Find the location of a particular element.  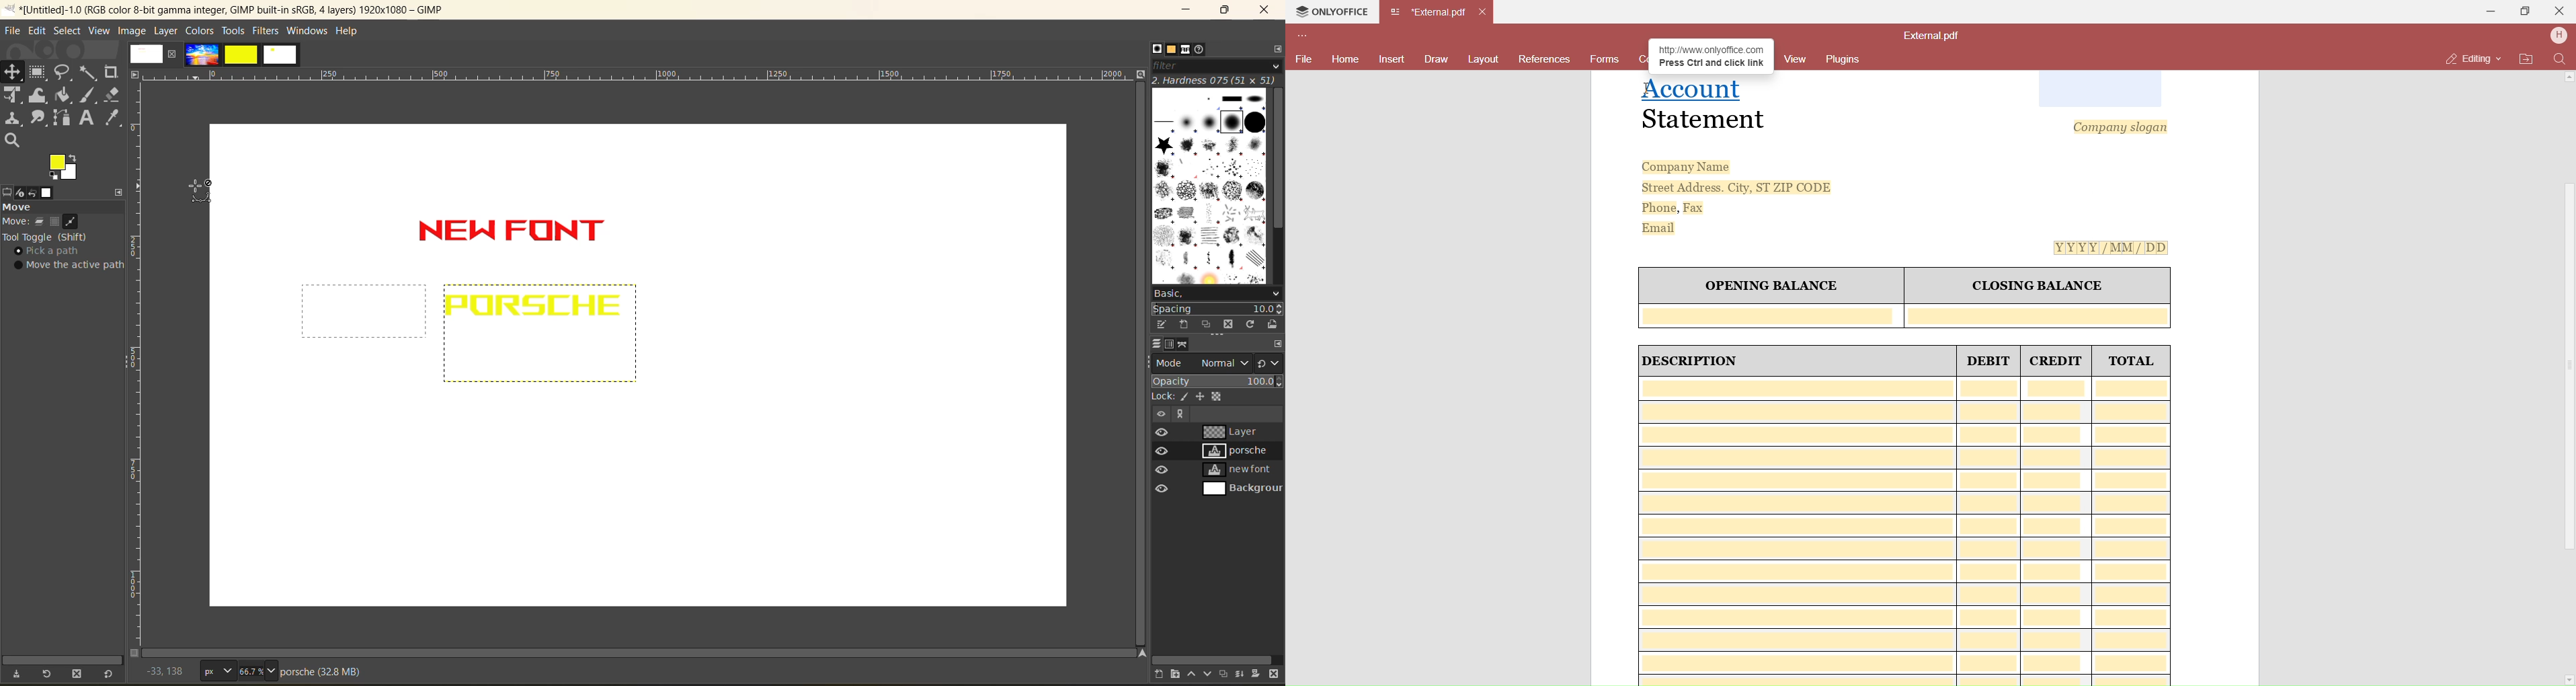

view is located at coordinates (98, 32).